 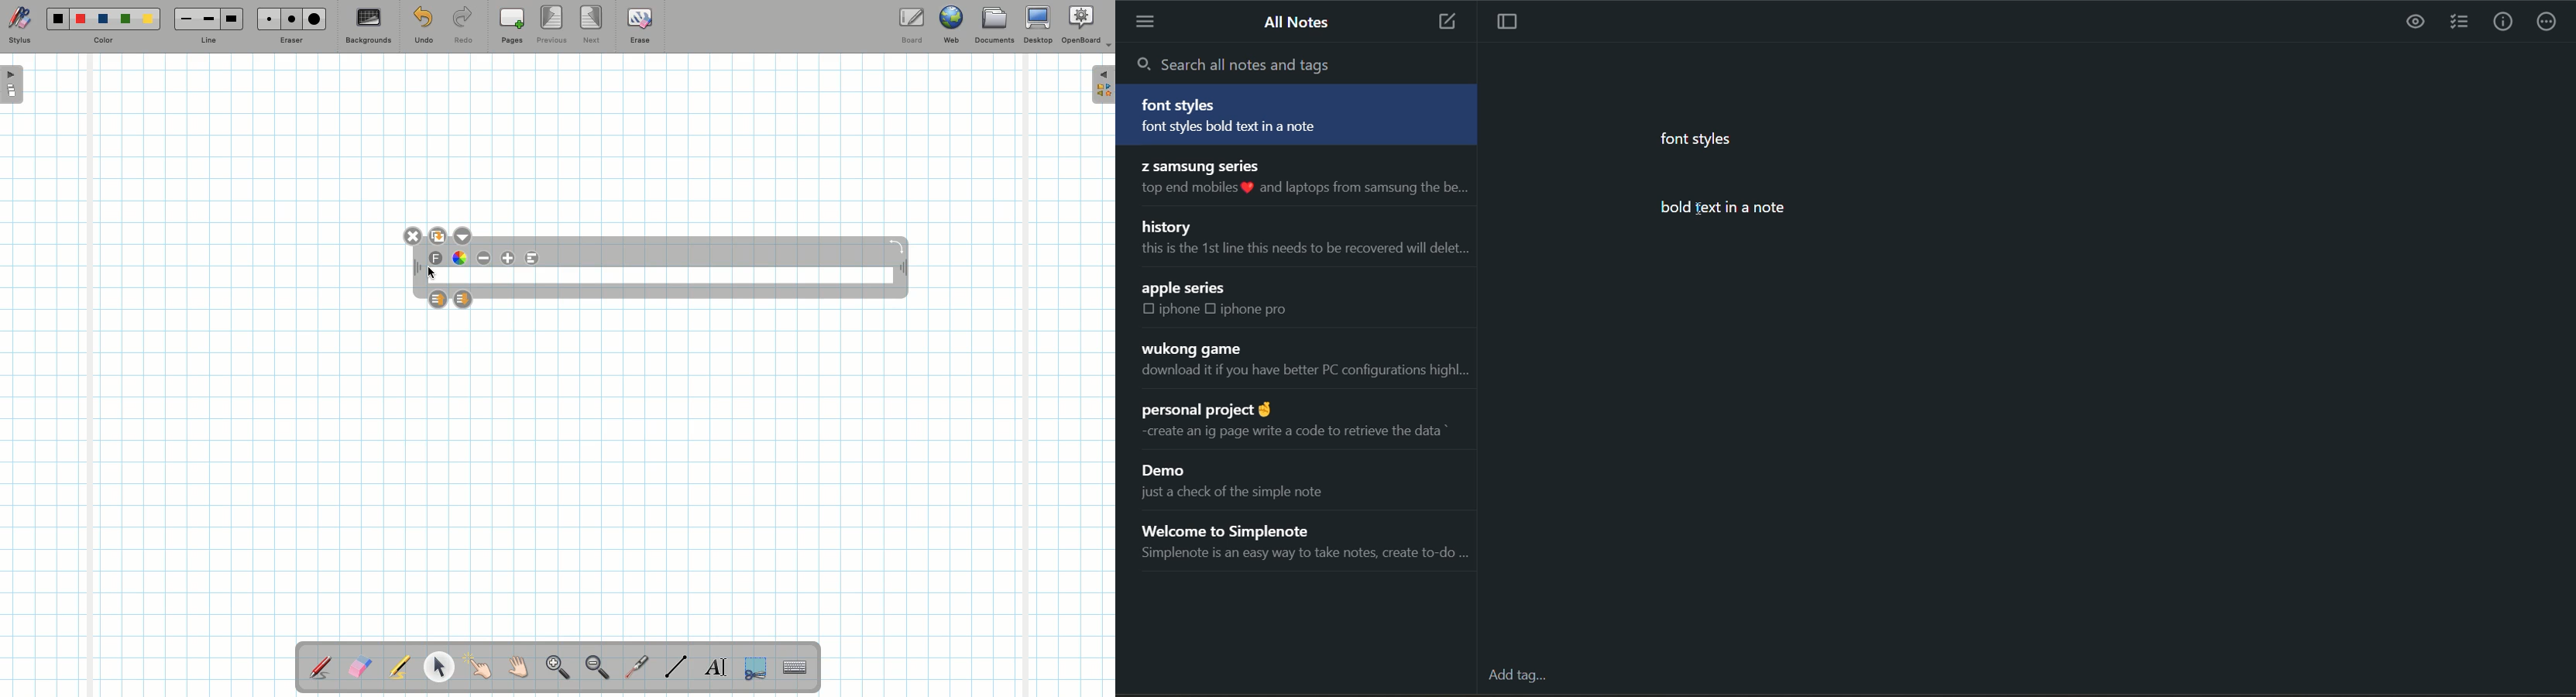 I want to click on all notes, so click(x=1300, y=23).